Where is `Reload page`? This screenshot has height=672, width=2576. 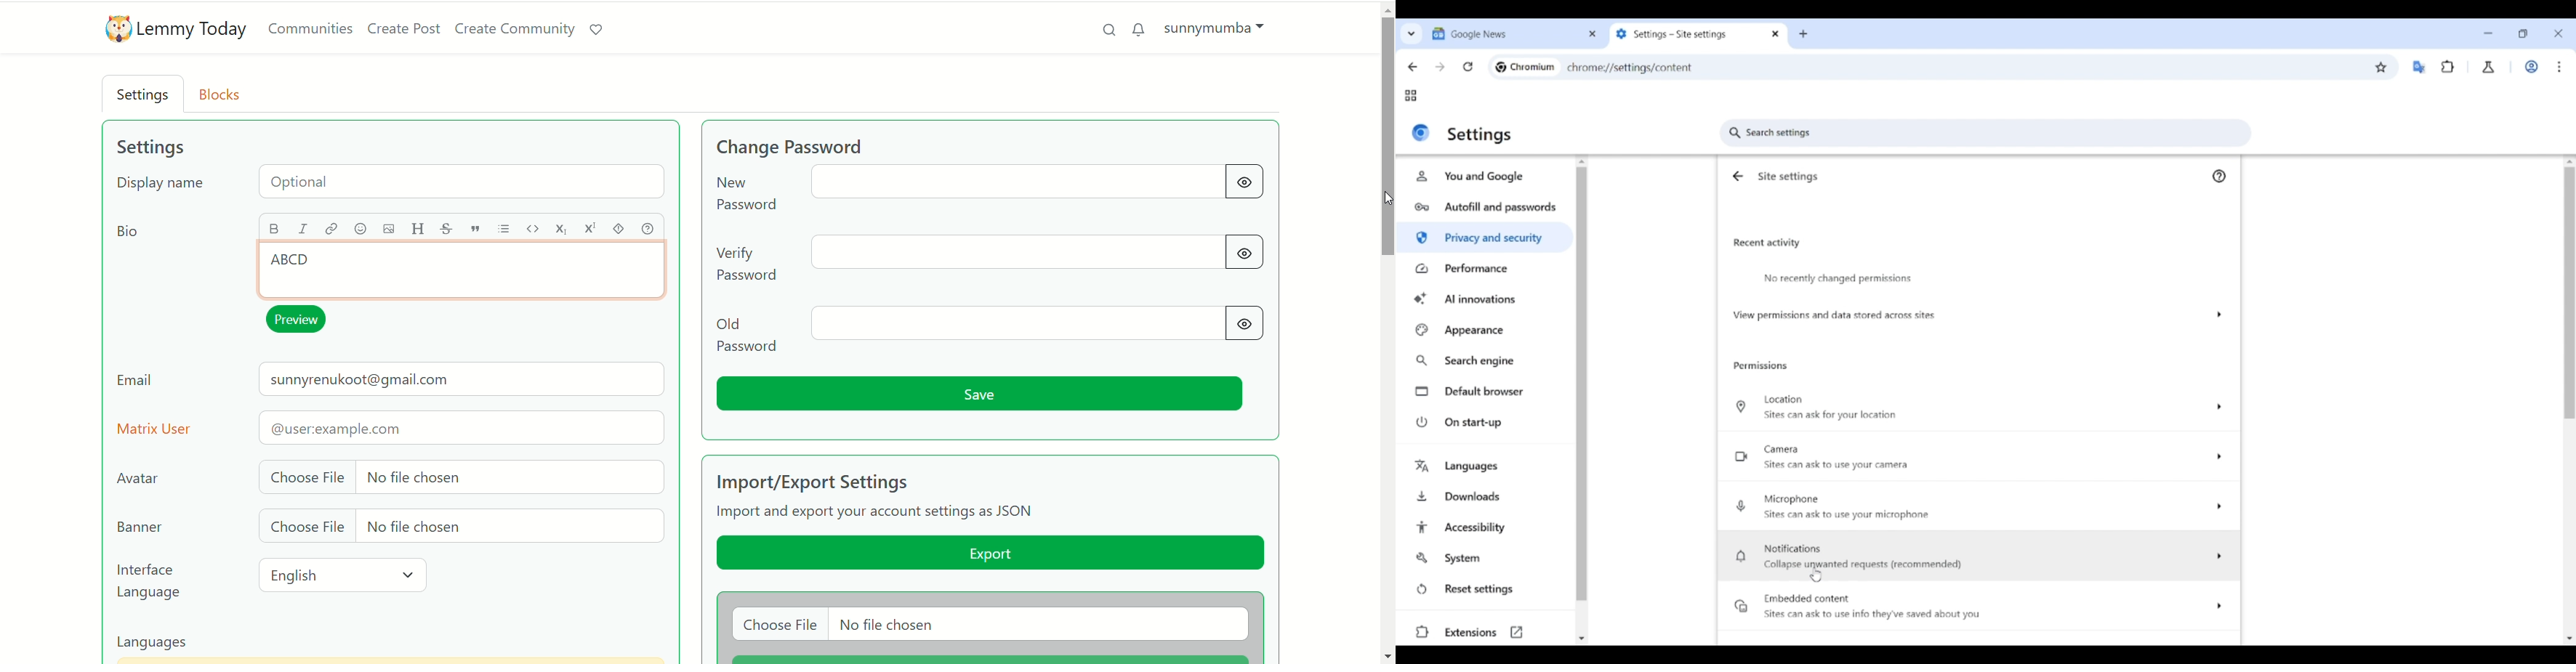 Reload page is located at coordinates (1468, 66).